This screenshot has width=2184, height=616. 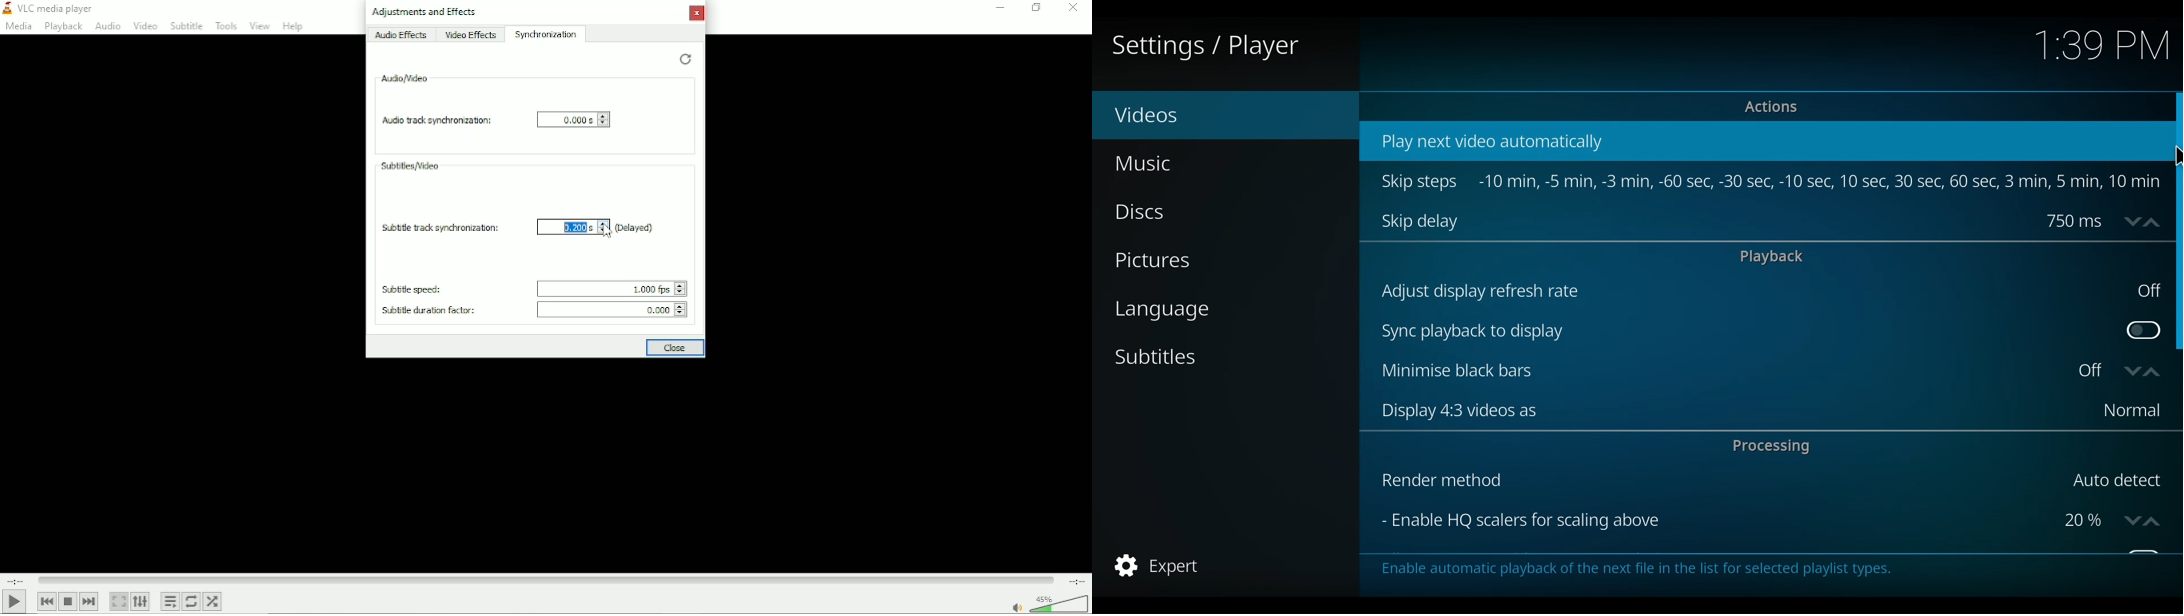 I want to click on Restore down, so click(x=1035, y=8).